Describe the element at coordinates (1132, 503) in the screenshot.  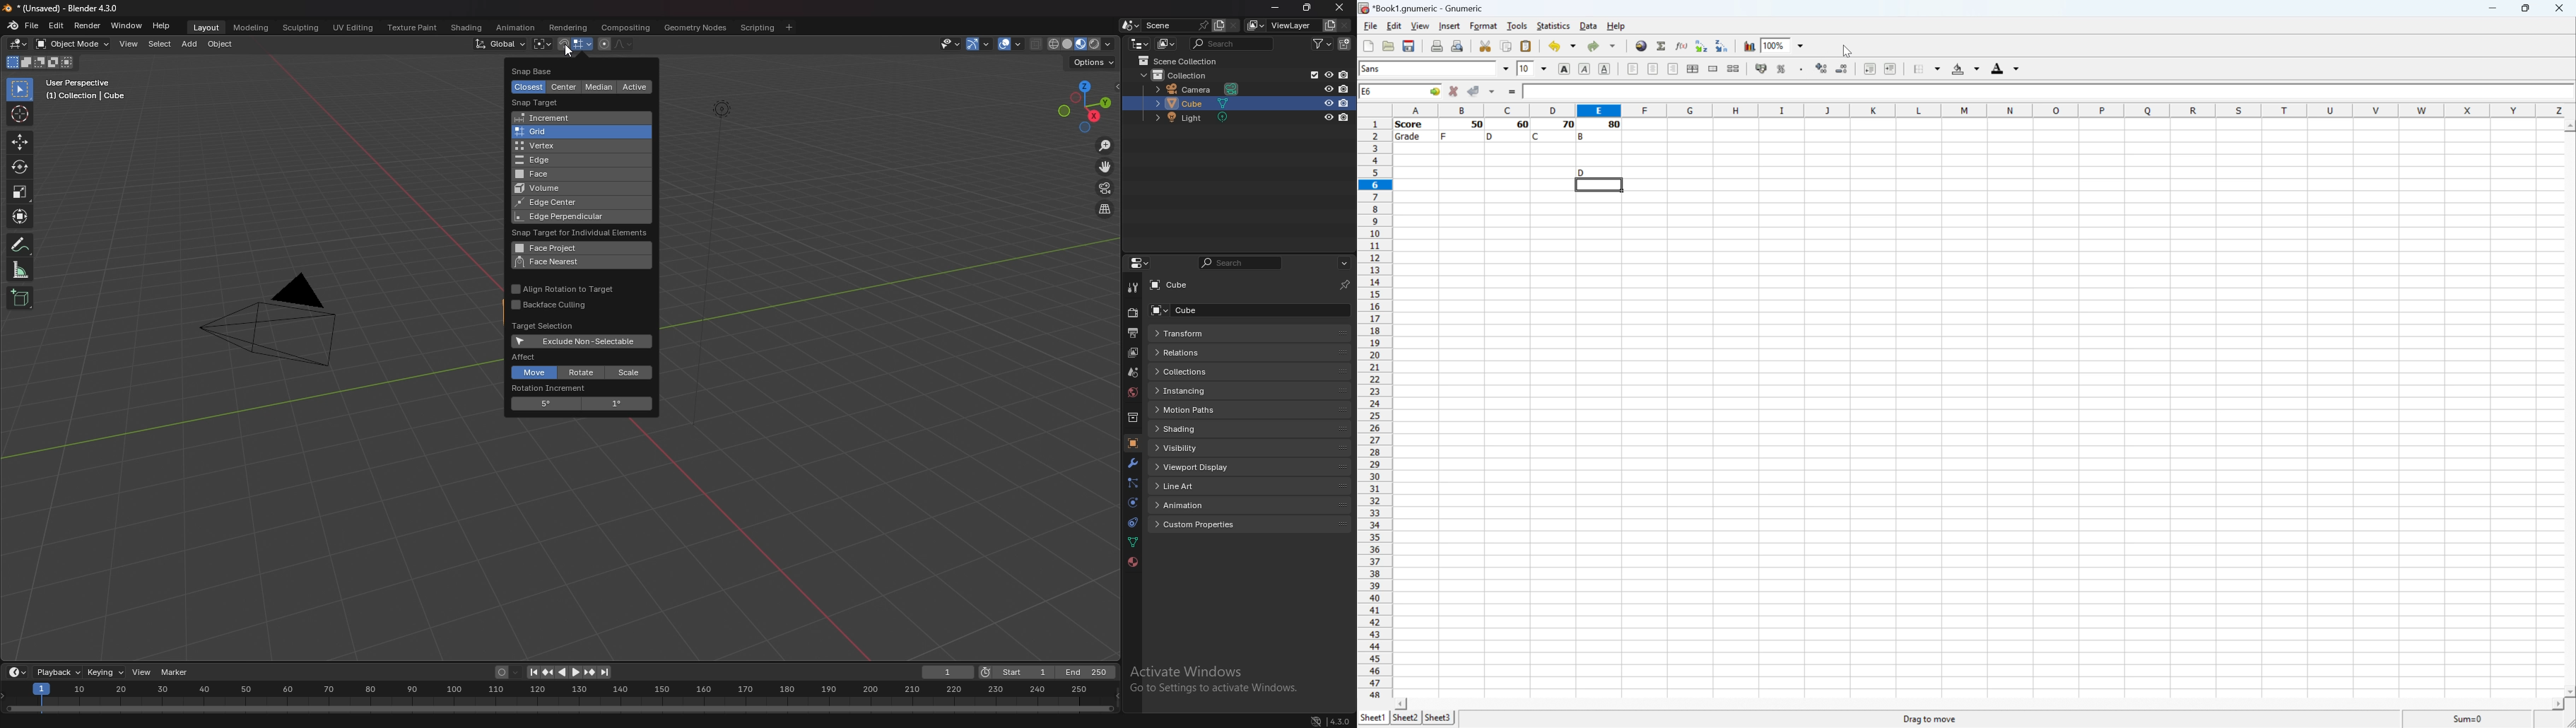
I see `physics` at that location.